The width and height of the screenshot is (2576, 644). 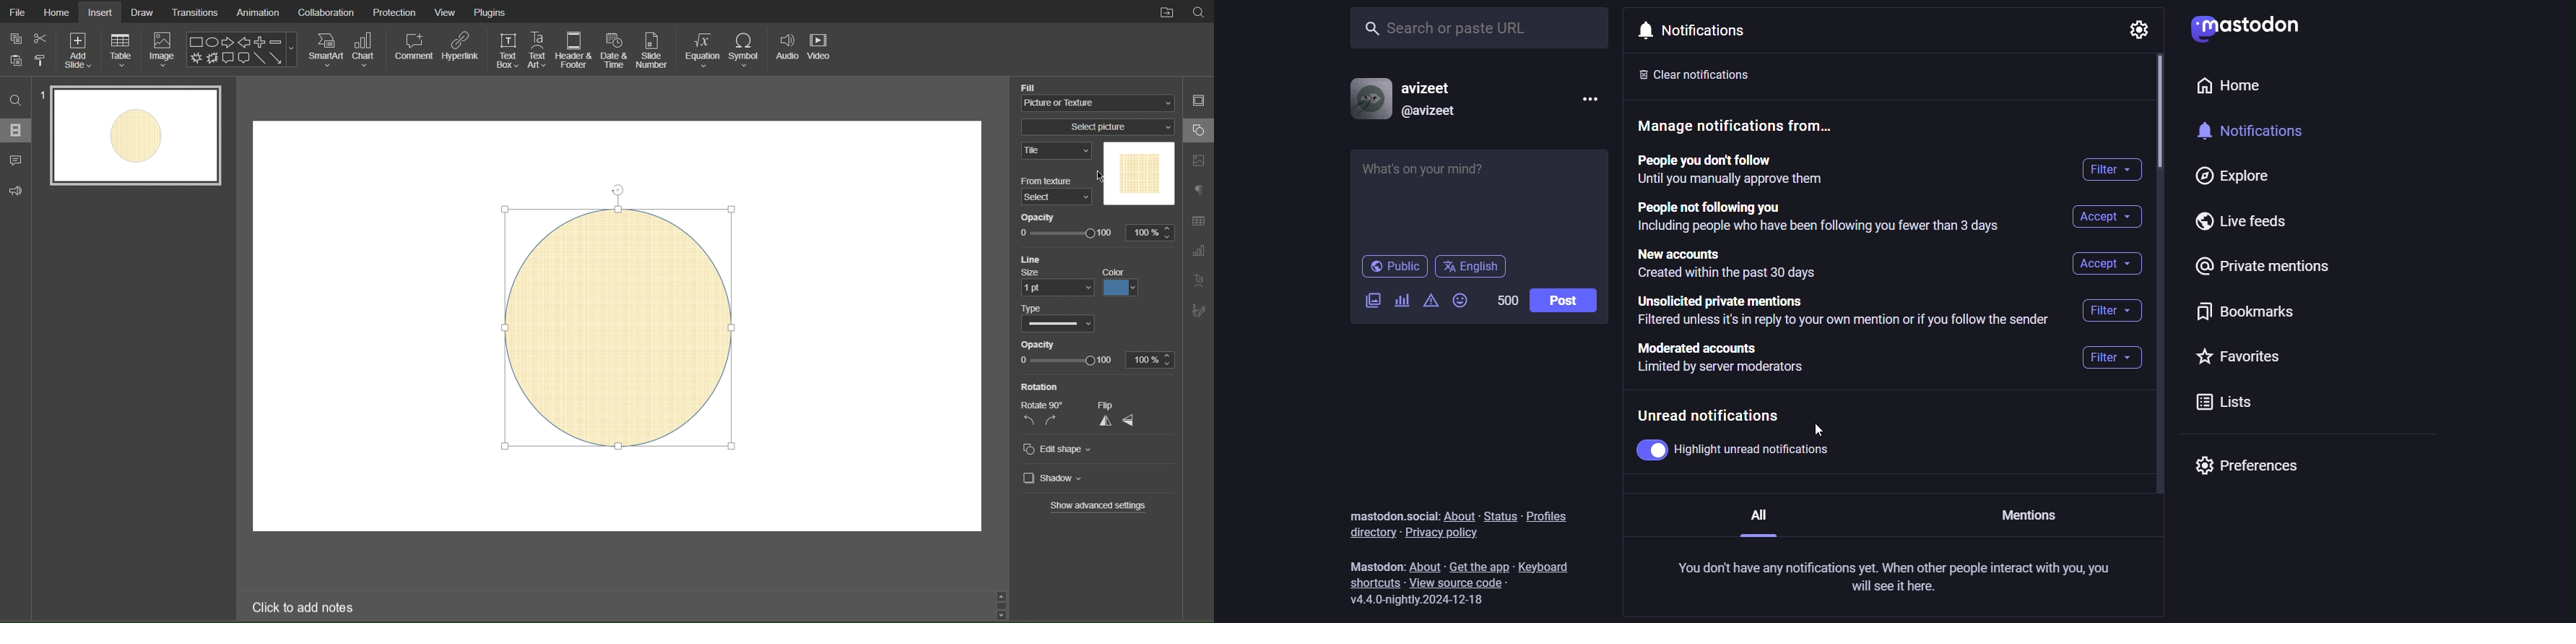 I want to click on moderated accounts limited by server moderators, so click(x=1730, y=358).